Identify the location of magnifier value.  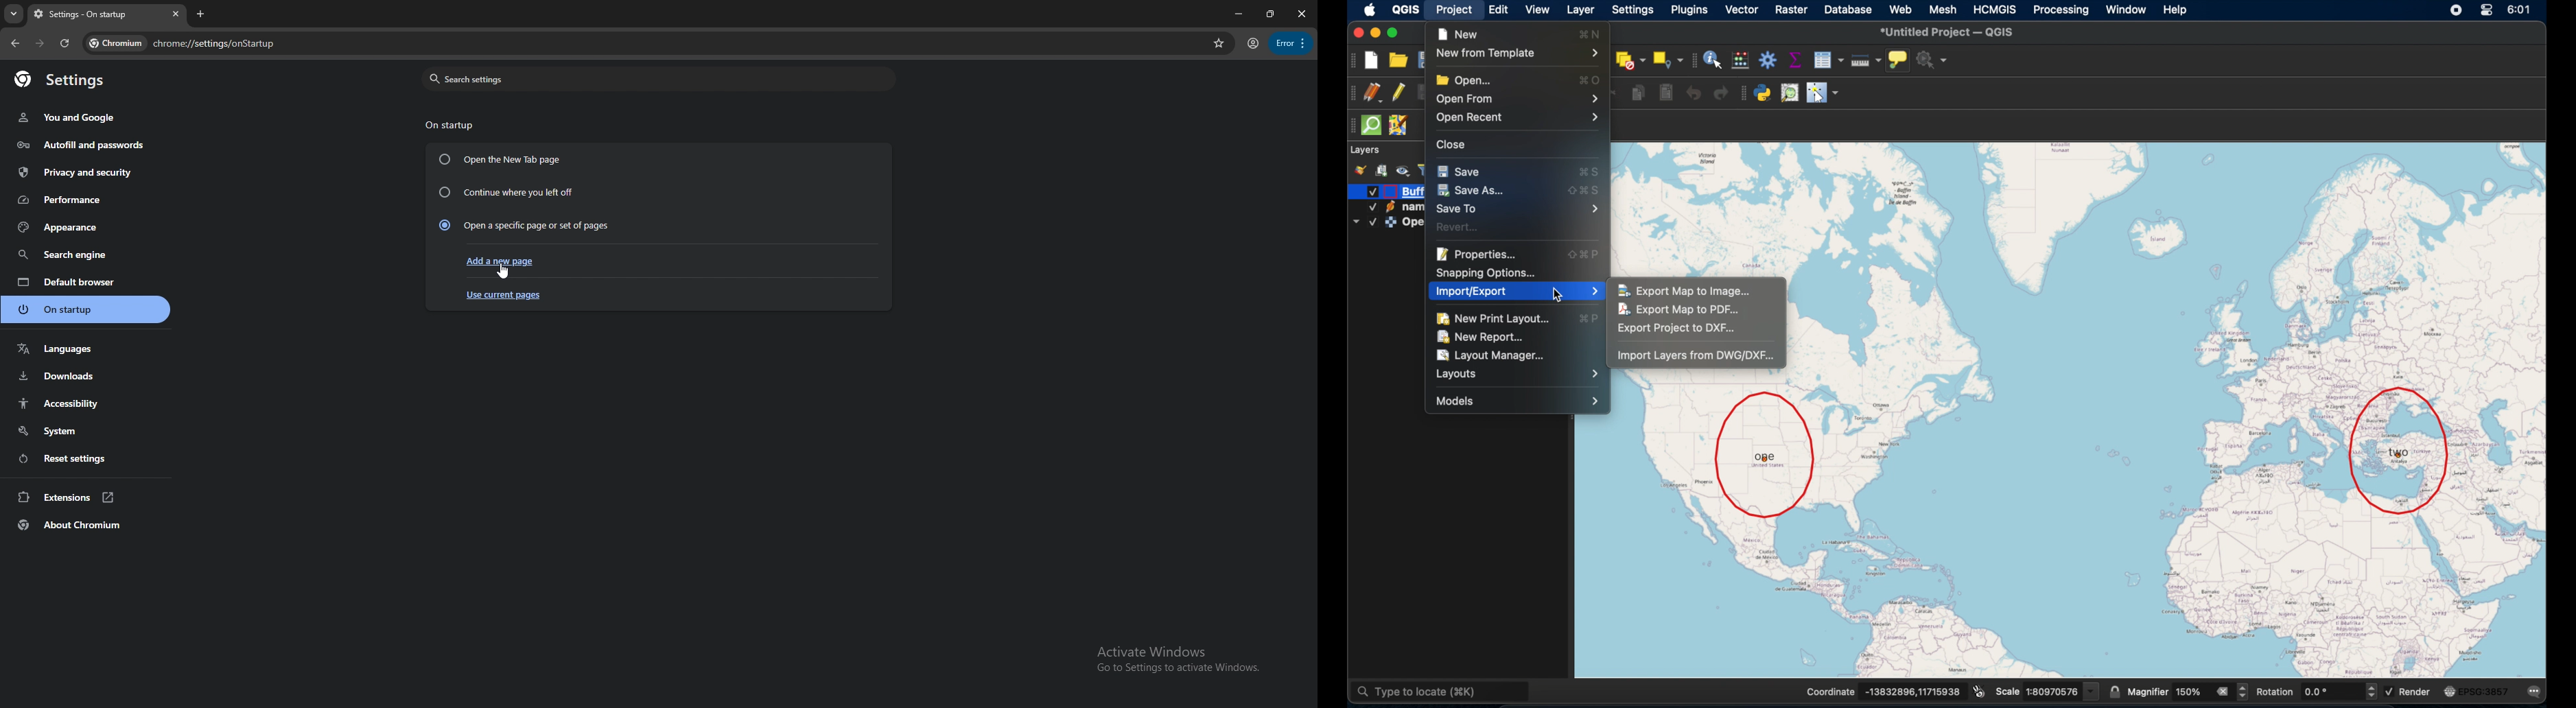
(2190, 691).